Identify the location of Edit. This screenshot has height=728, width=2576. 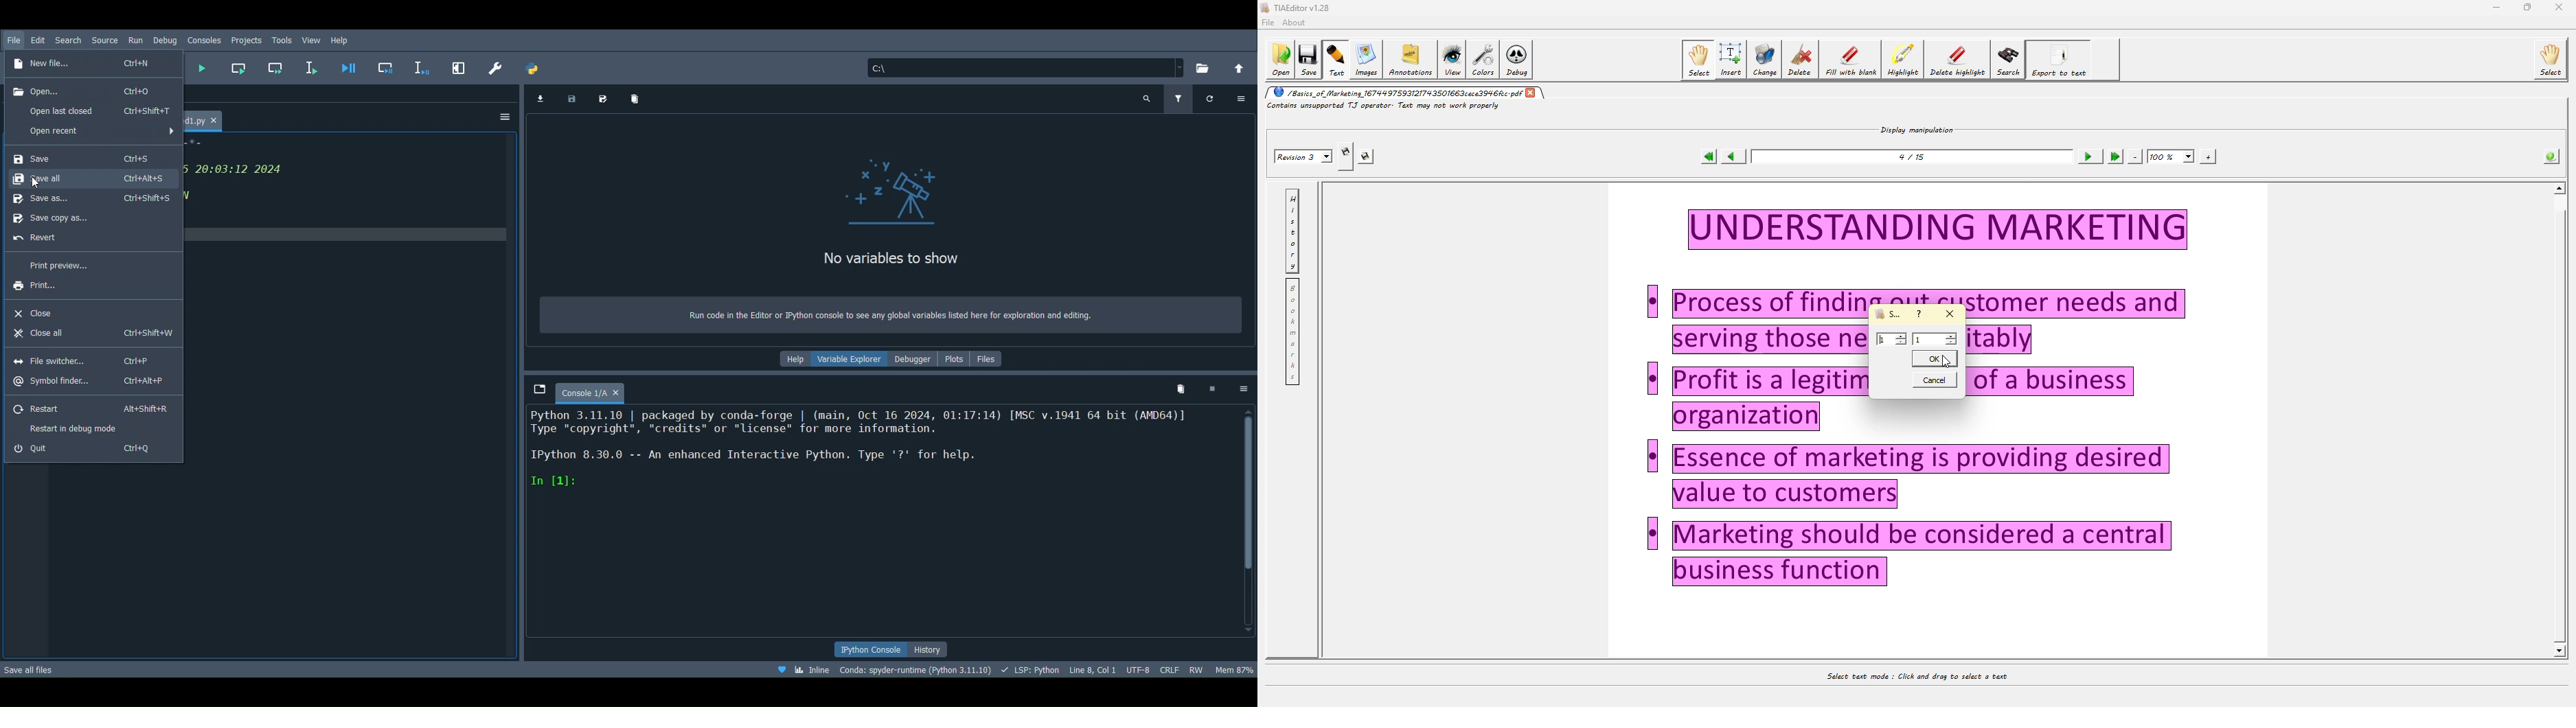
(39, 37).